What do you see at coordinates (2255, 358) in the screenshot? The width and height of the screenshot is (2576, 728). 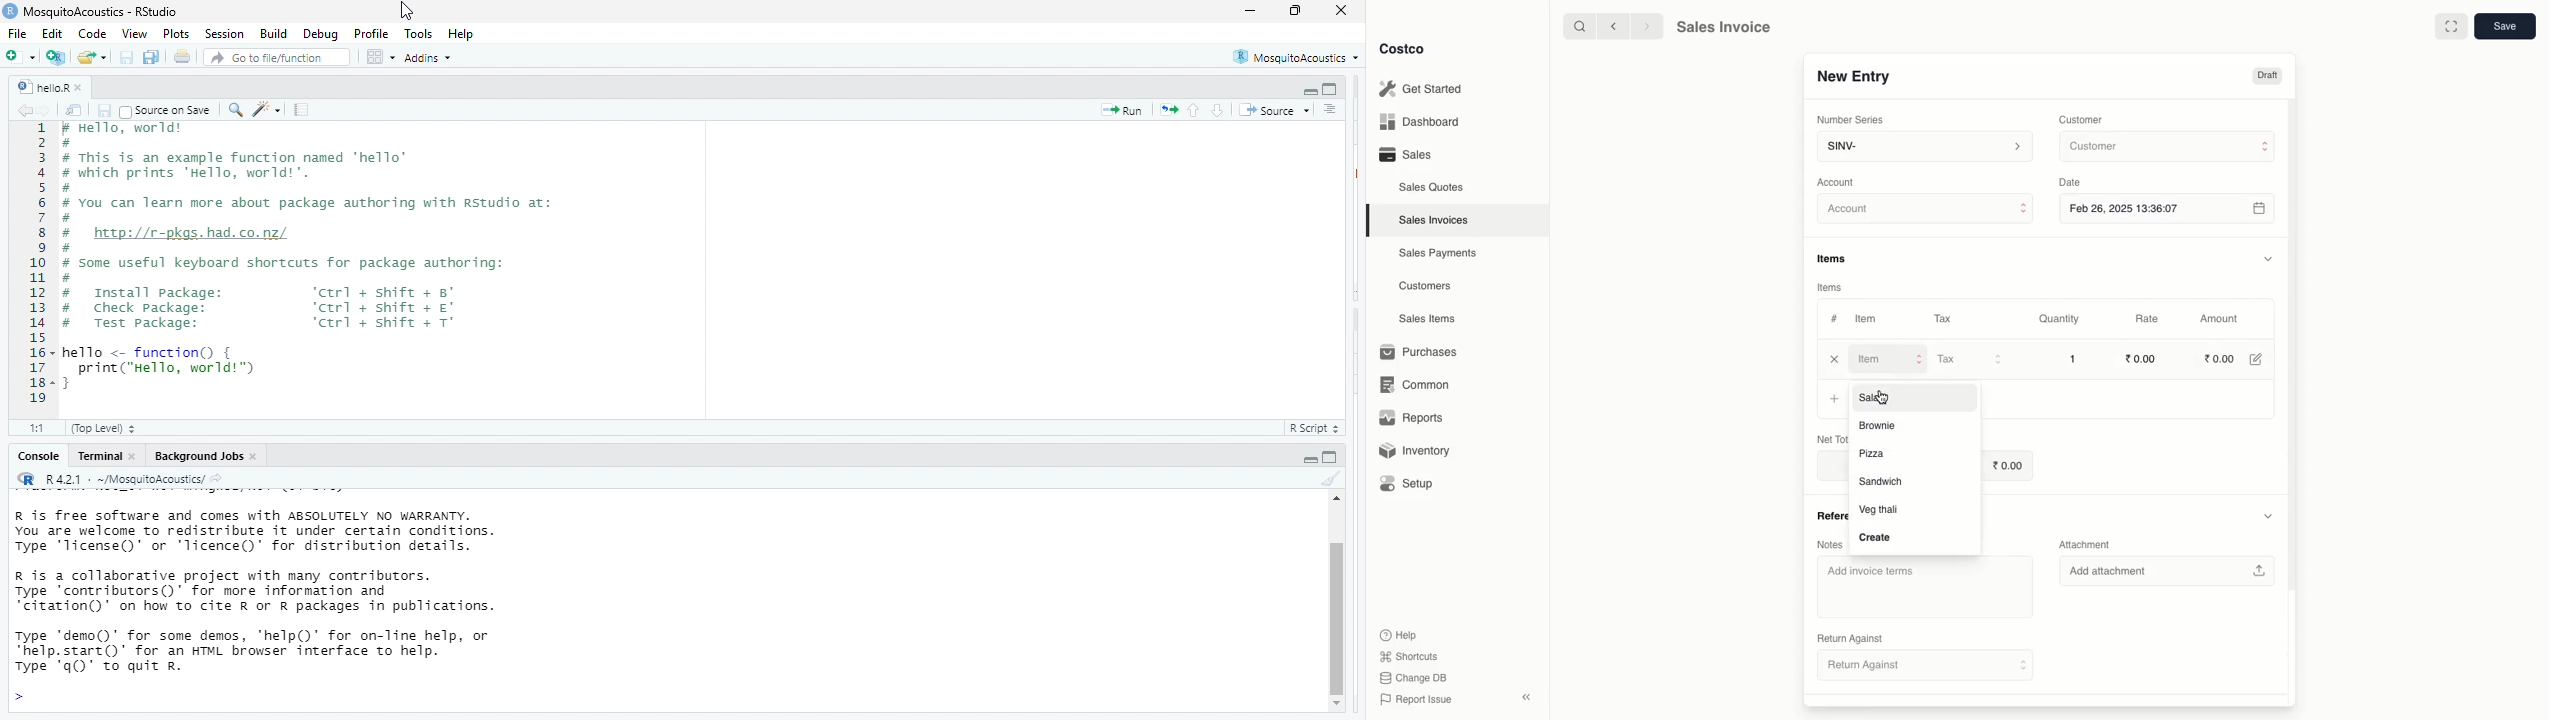 I see `Edit` at bounding box center [2255, 358].